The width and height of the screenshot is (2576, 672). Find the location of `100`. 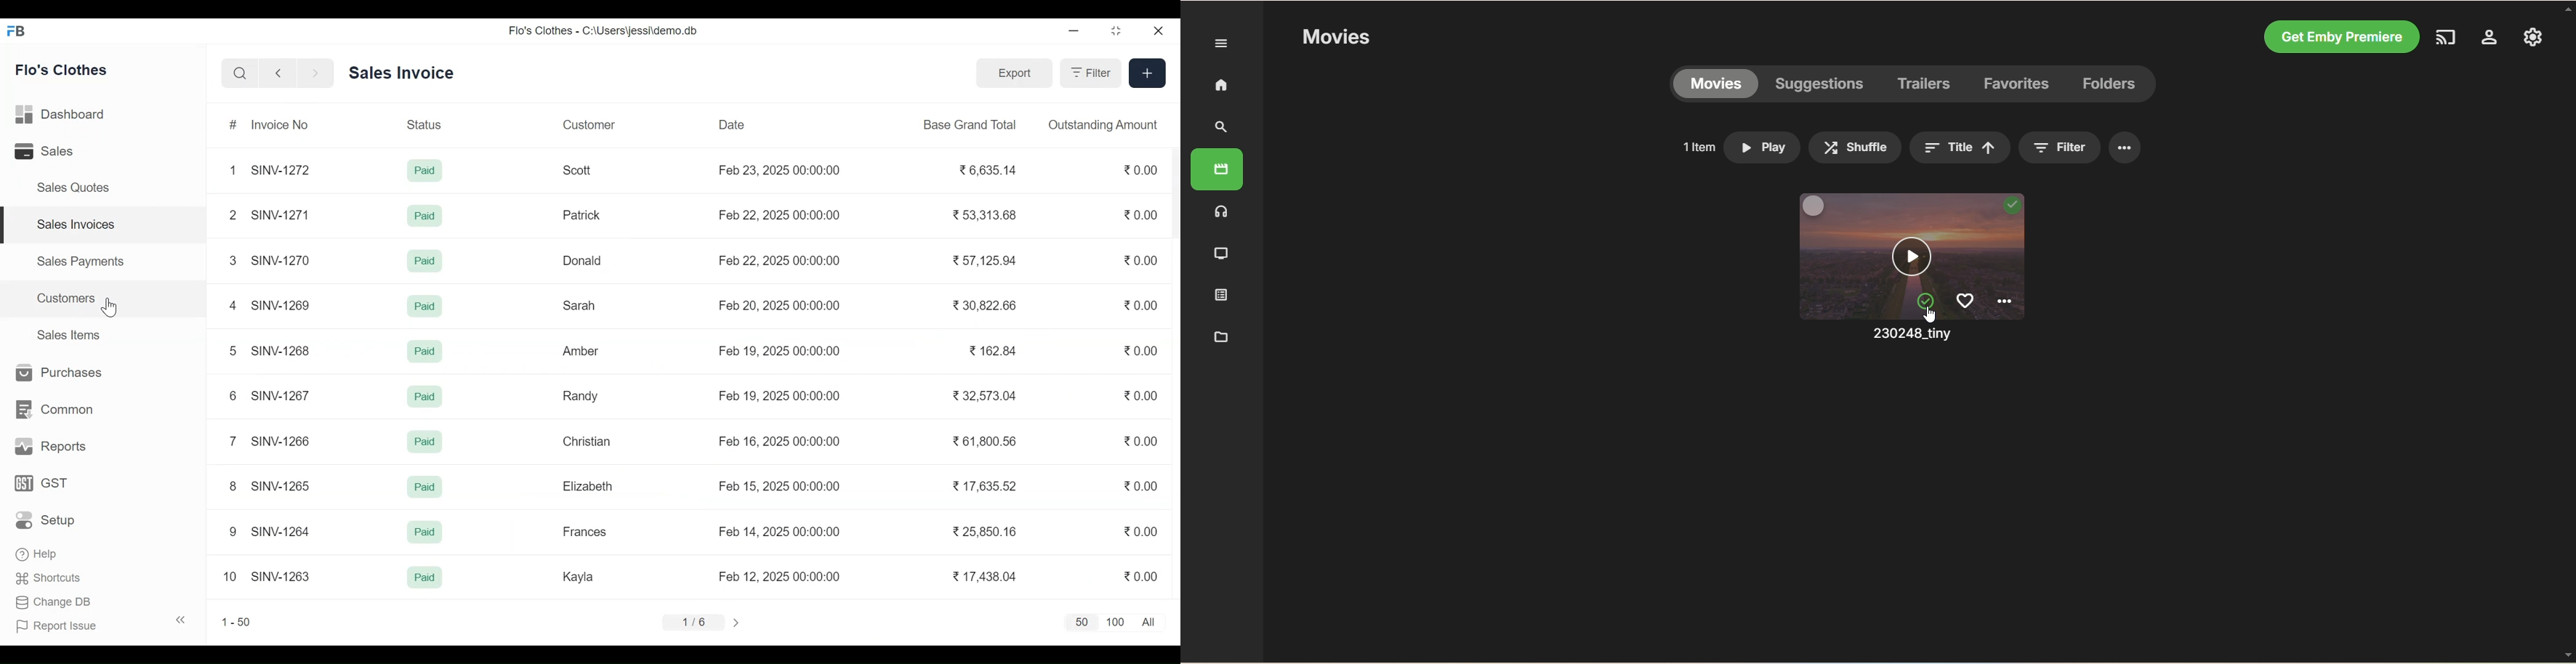

100 is located at coordinates (1116, 623).